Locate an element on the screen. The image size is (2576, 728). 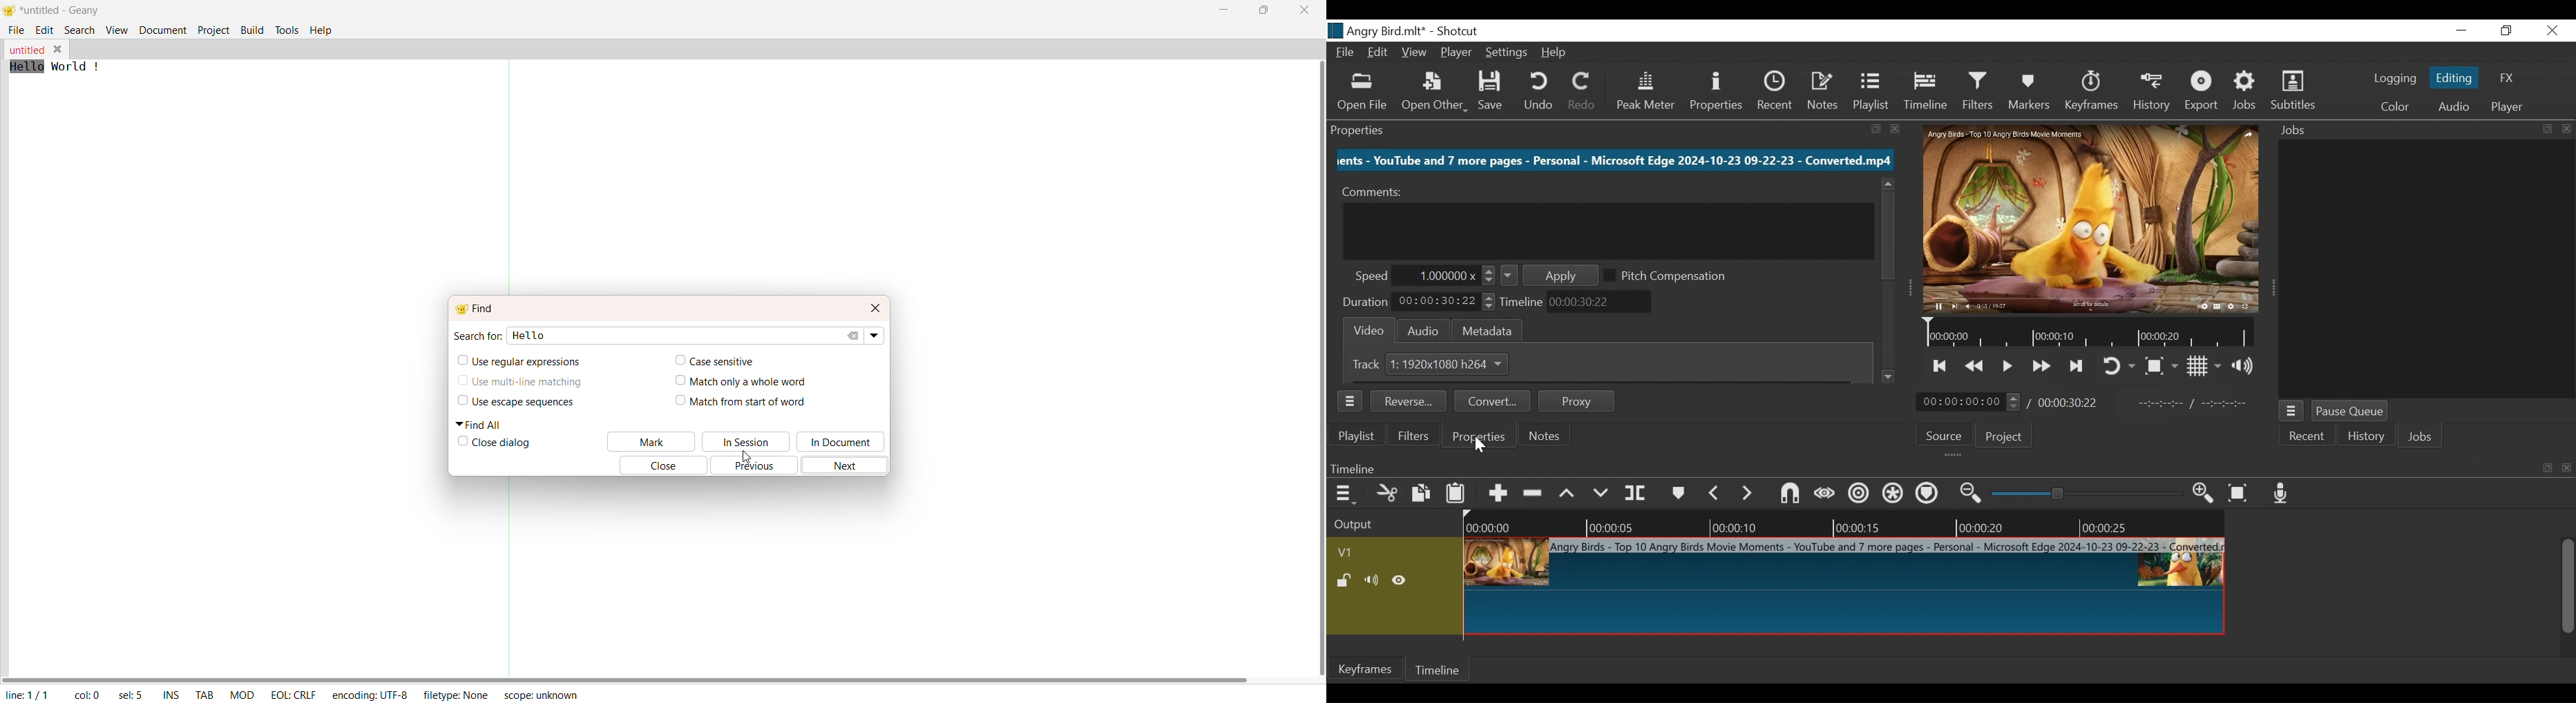
Redo is located at coordinates (1582, 93).